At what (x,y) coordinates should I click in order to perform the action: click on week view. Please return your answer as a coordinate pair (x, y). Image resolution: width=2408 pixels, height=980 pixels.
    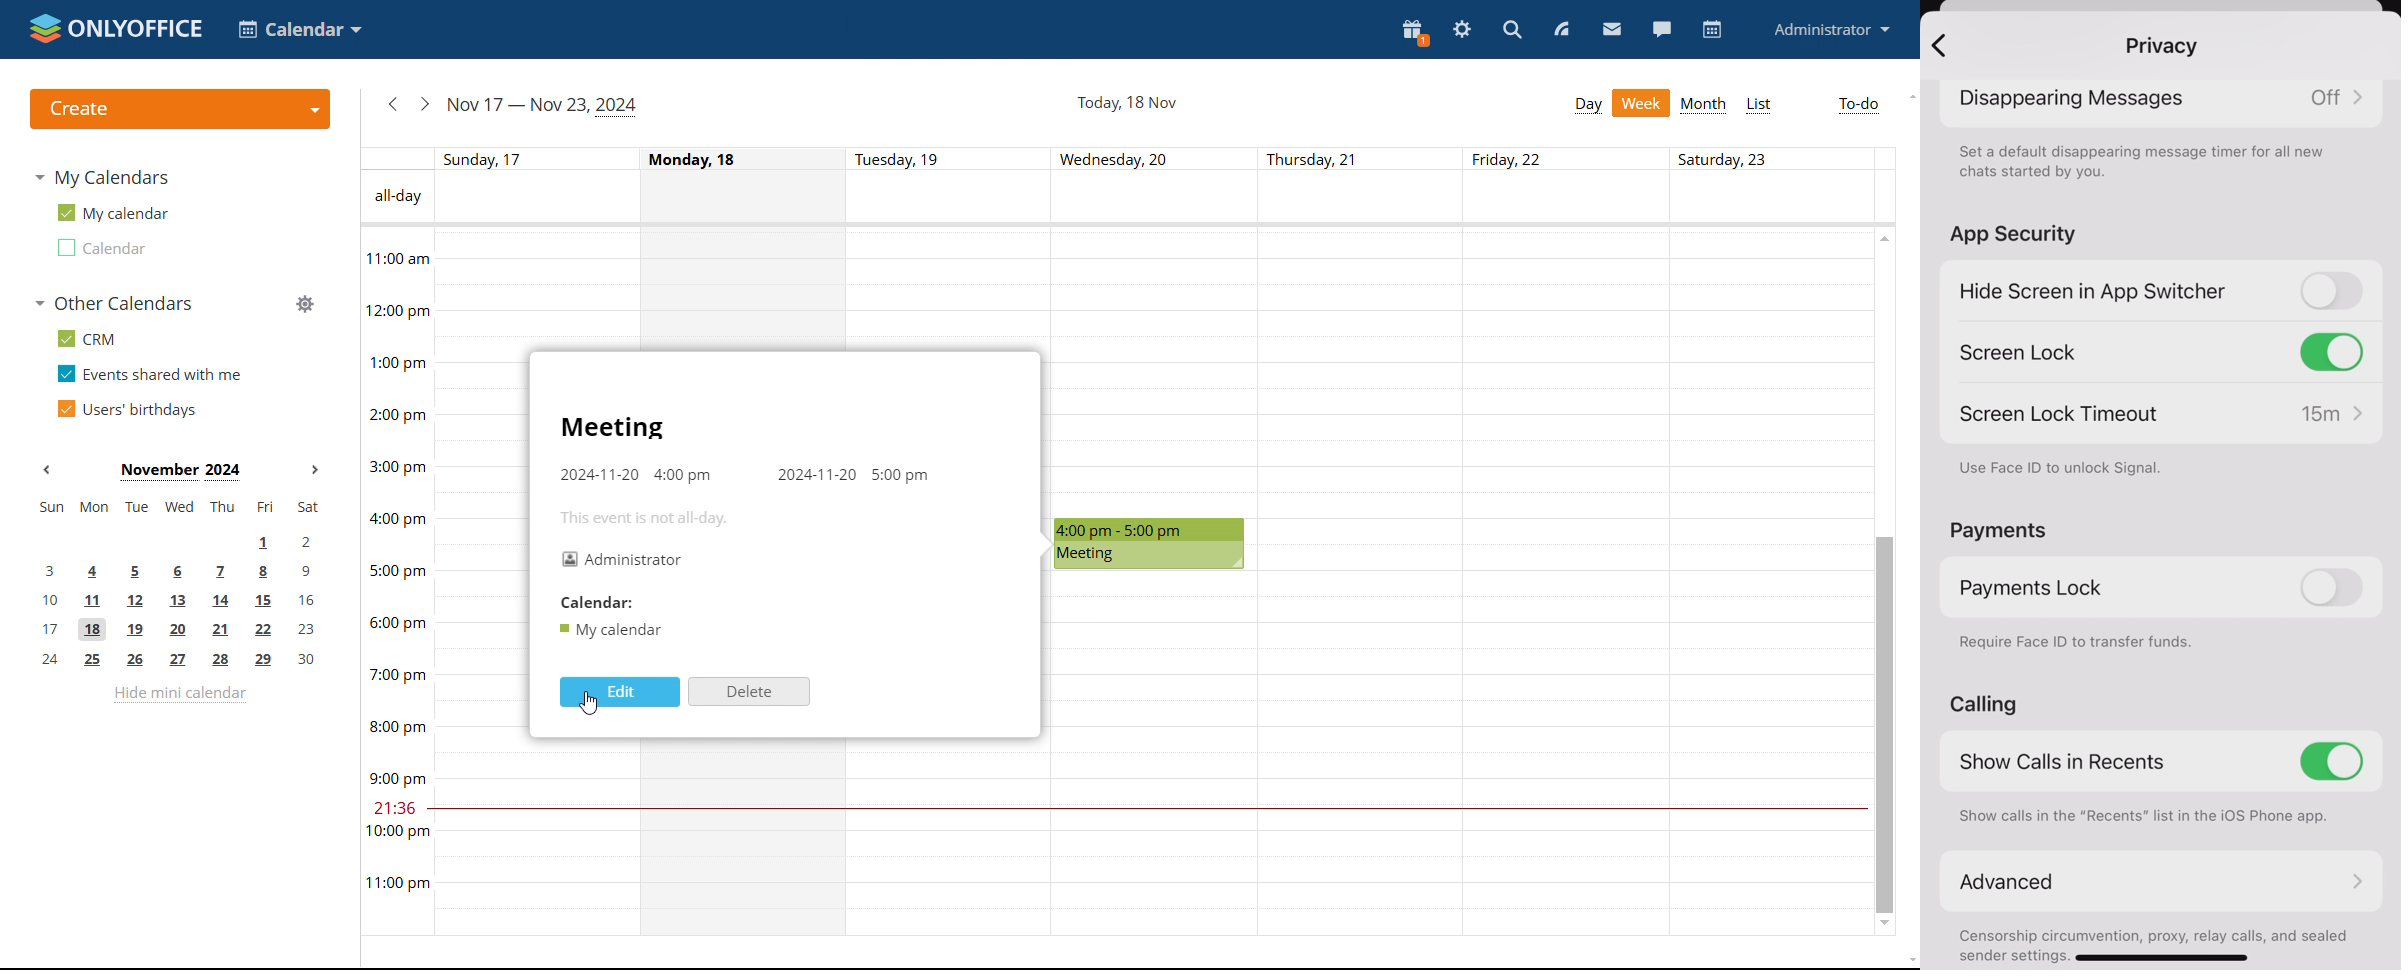
    Looking at the image, I should click on (1641, 103).